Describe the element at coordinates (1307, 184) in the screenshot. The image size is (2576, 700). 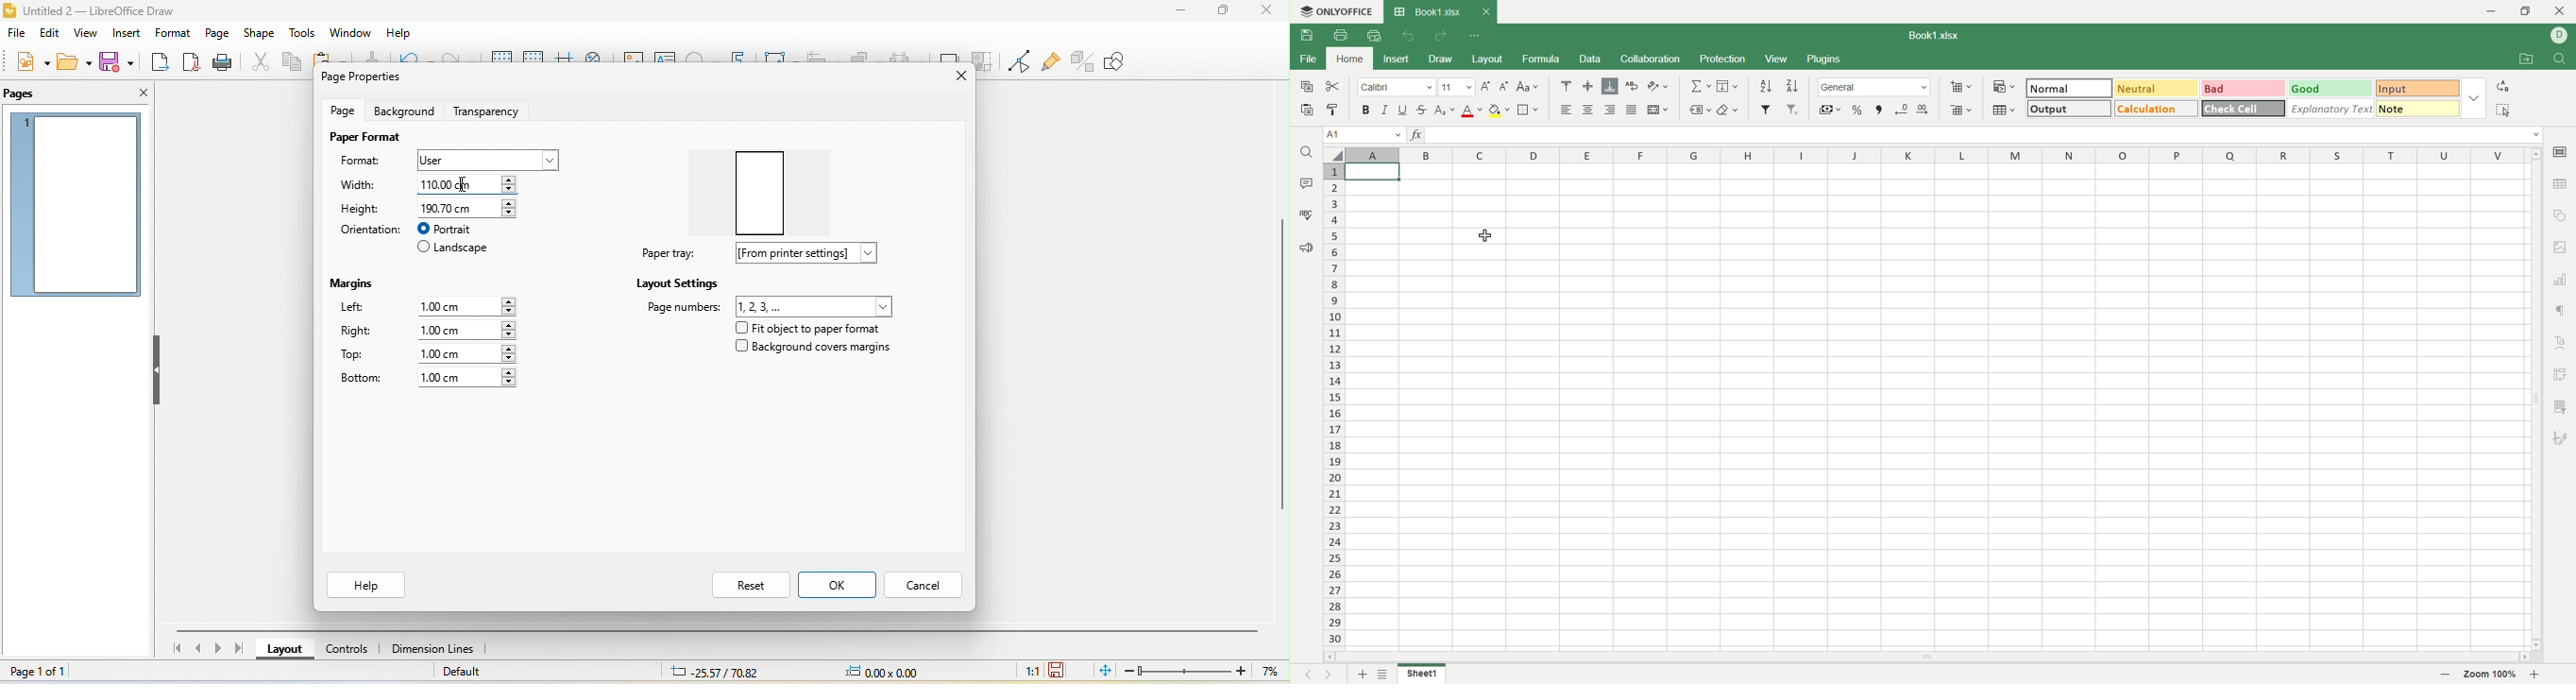
I see `comments` at that location.